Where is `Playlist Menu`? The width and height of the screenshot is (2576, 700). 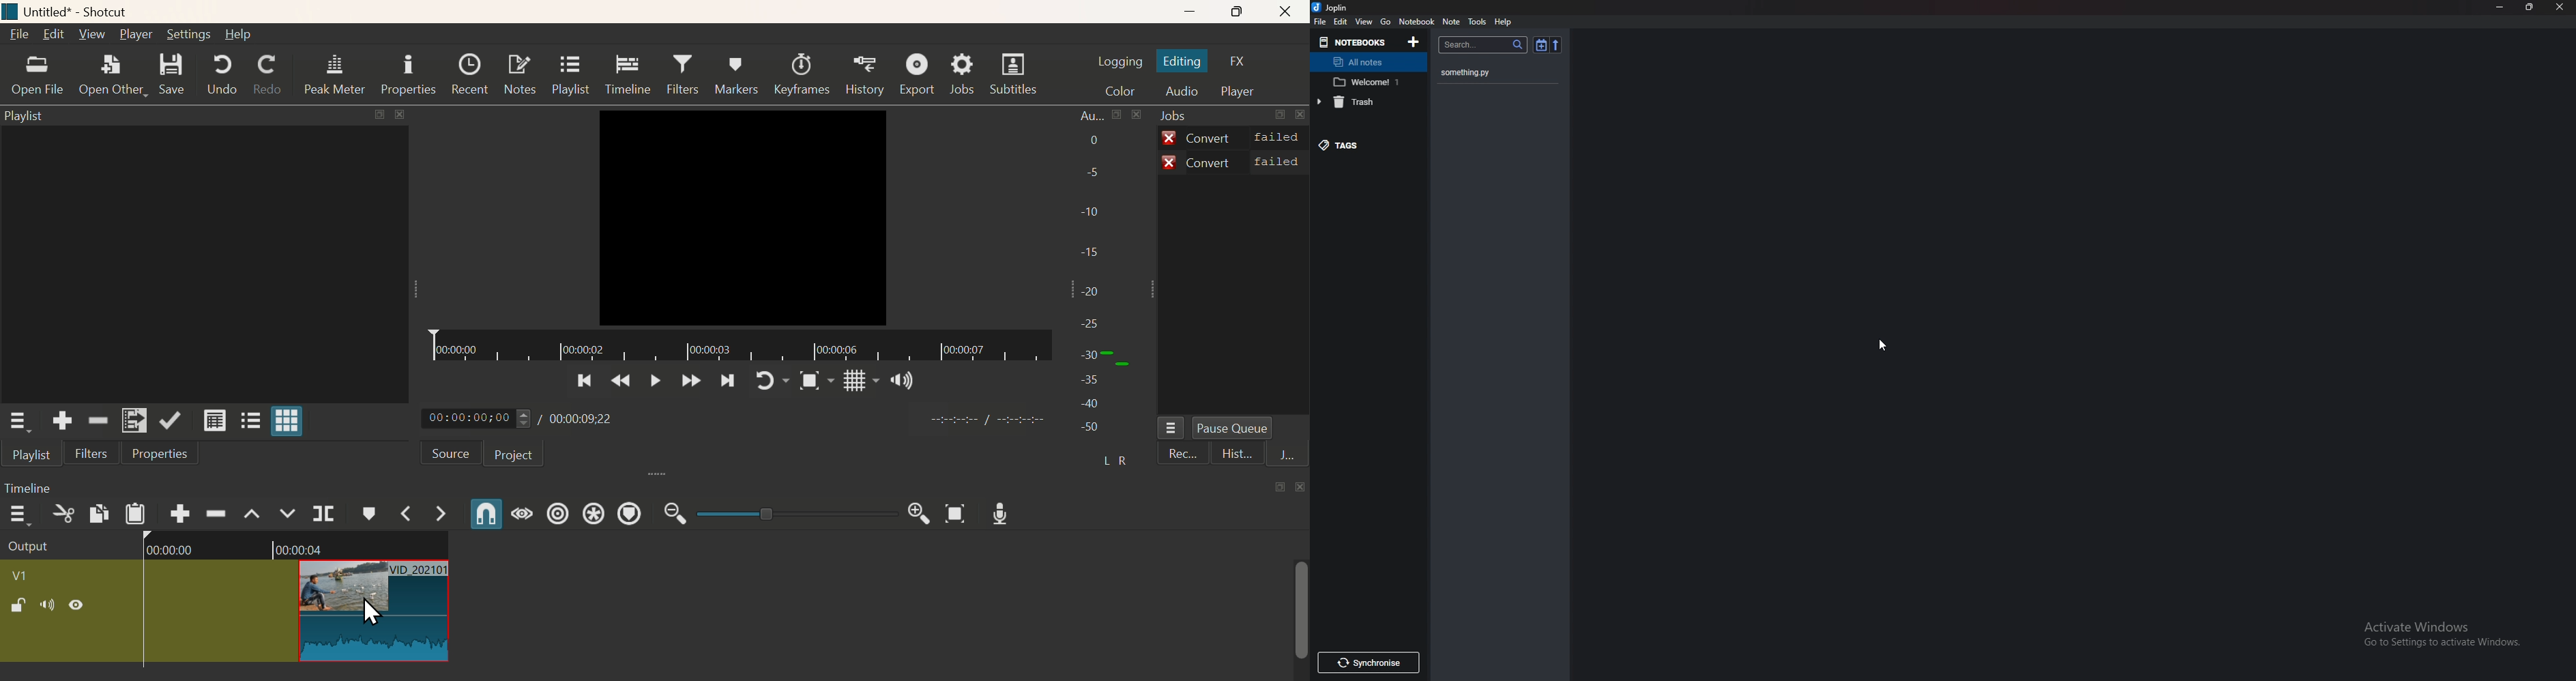 Playlist Menu is located at coordinates (23, 424).